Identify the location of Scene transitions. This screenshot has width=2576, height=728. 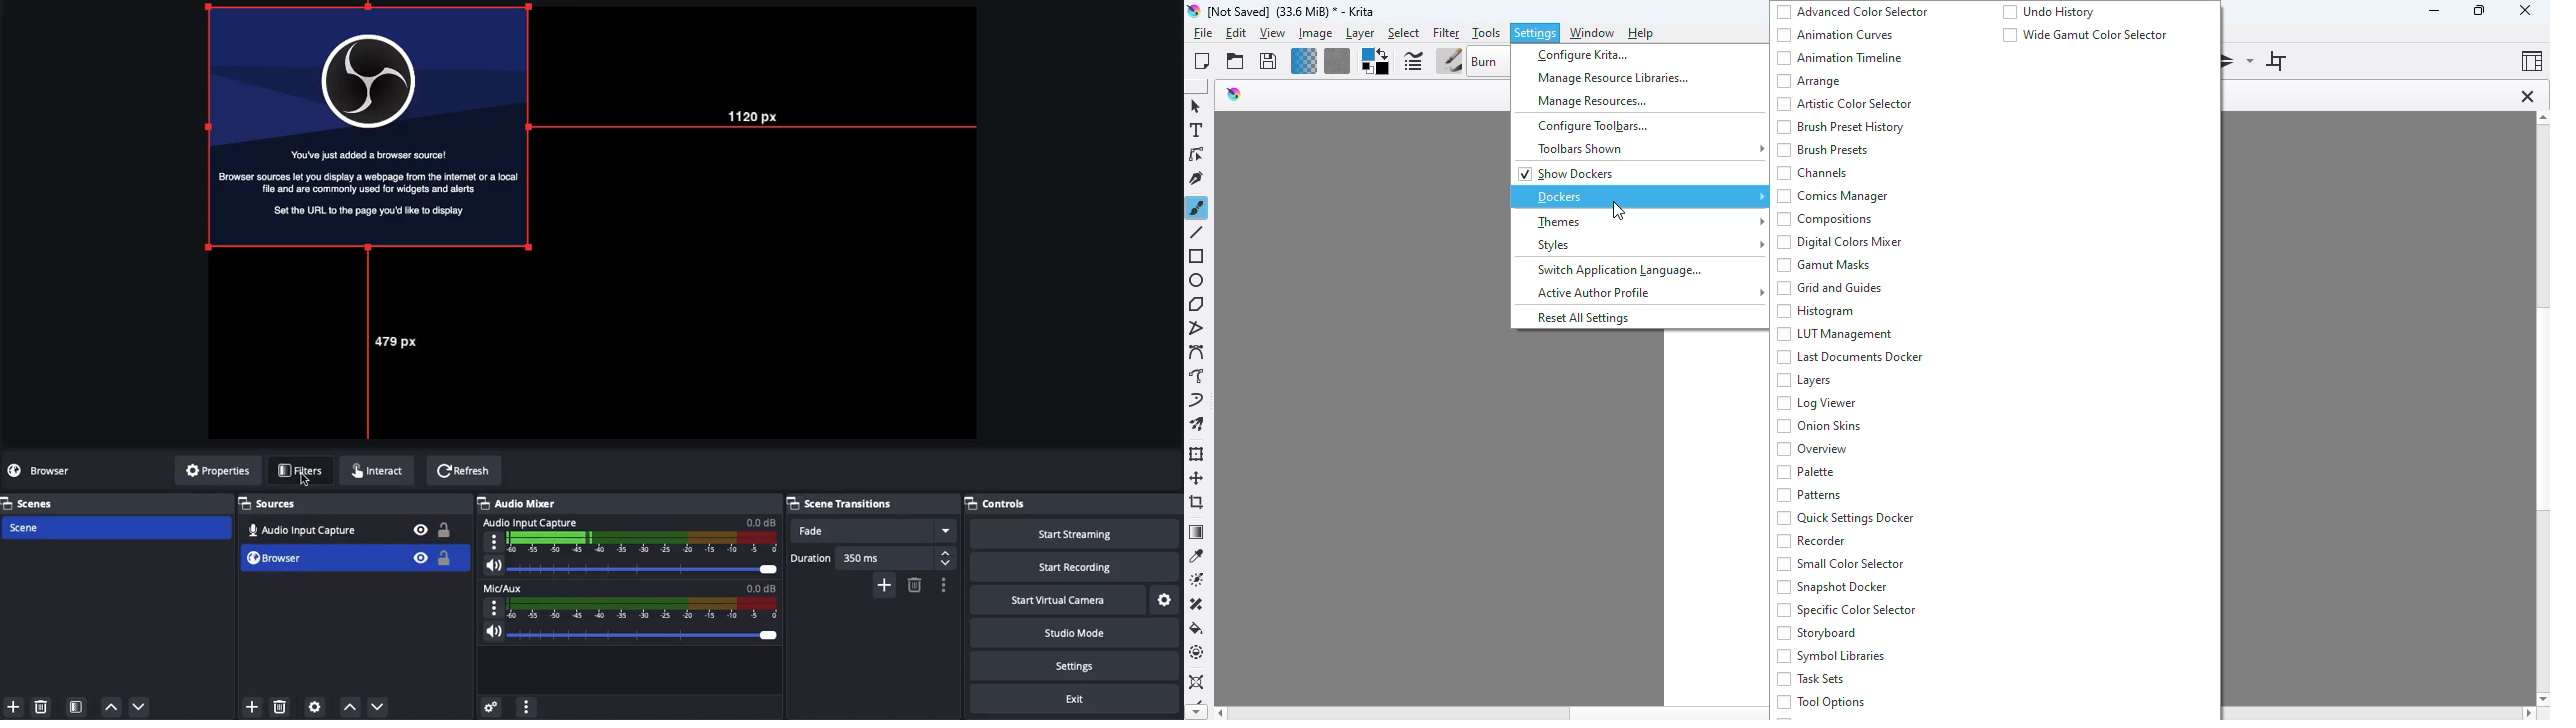
(873, 503).